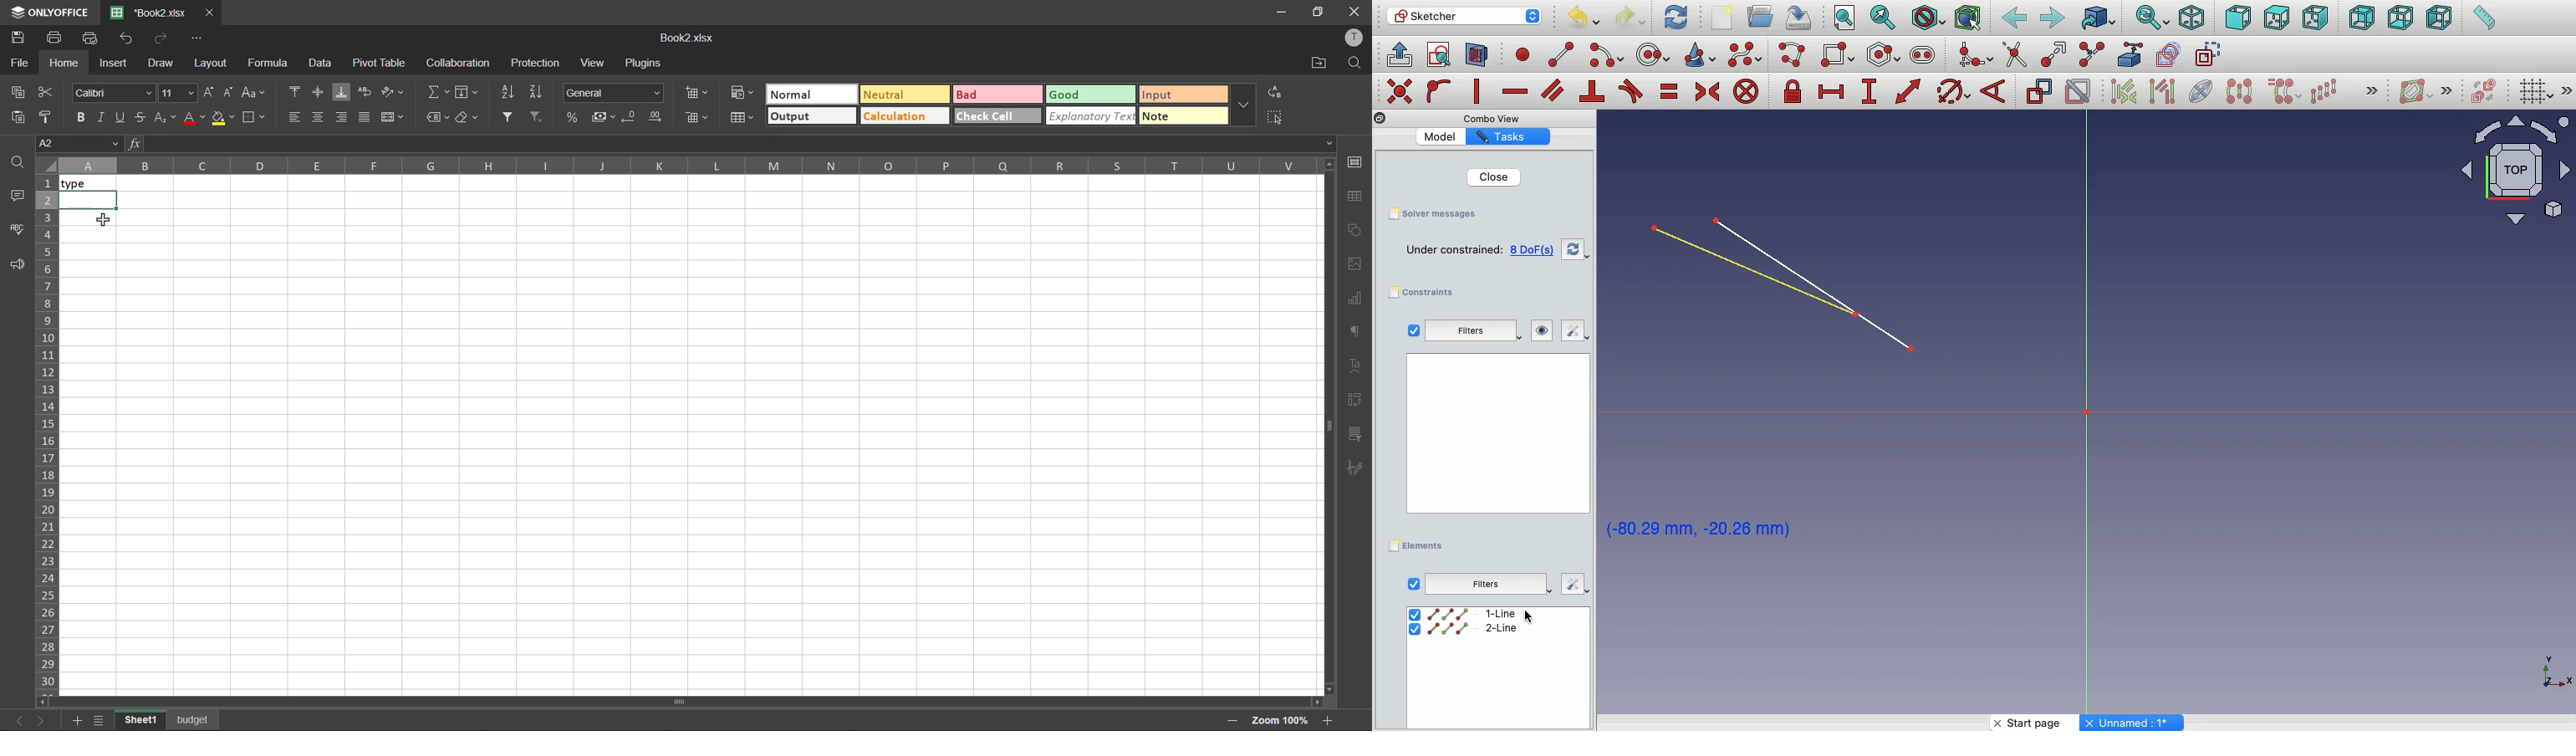  What do you see at coordinates (1746, 93) in the screenshot?
I see `Constrain block` at bounding box center [1746, 93].